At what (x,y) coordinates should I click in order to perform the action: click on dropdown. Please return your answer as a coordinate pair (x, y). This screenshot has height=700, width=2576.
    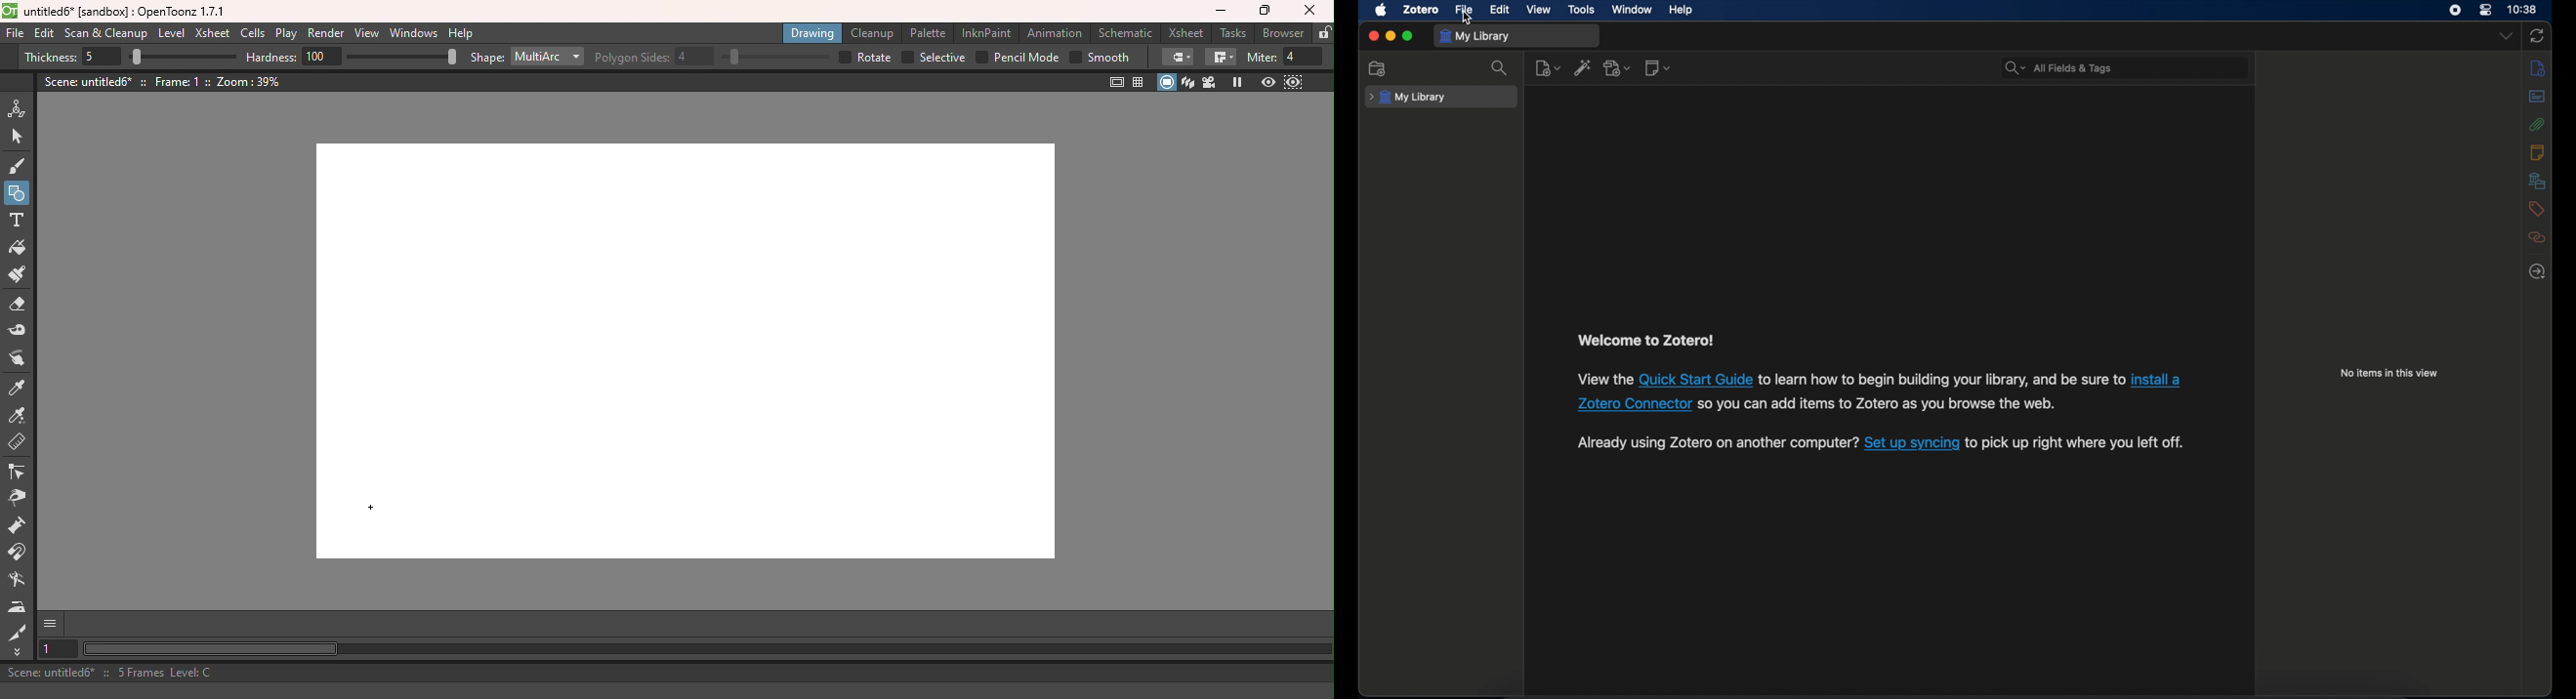
    Looking at the image, I should click on (2508, 36).